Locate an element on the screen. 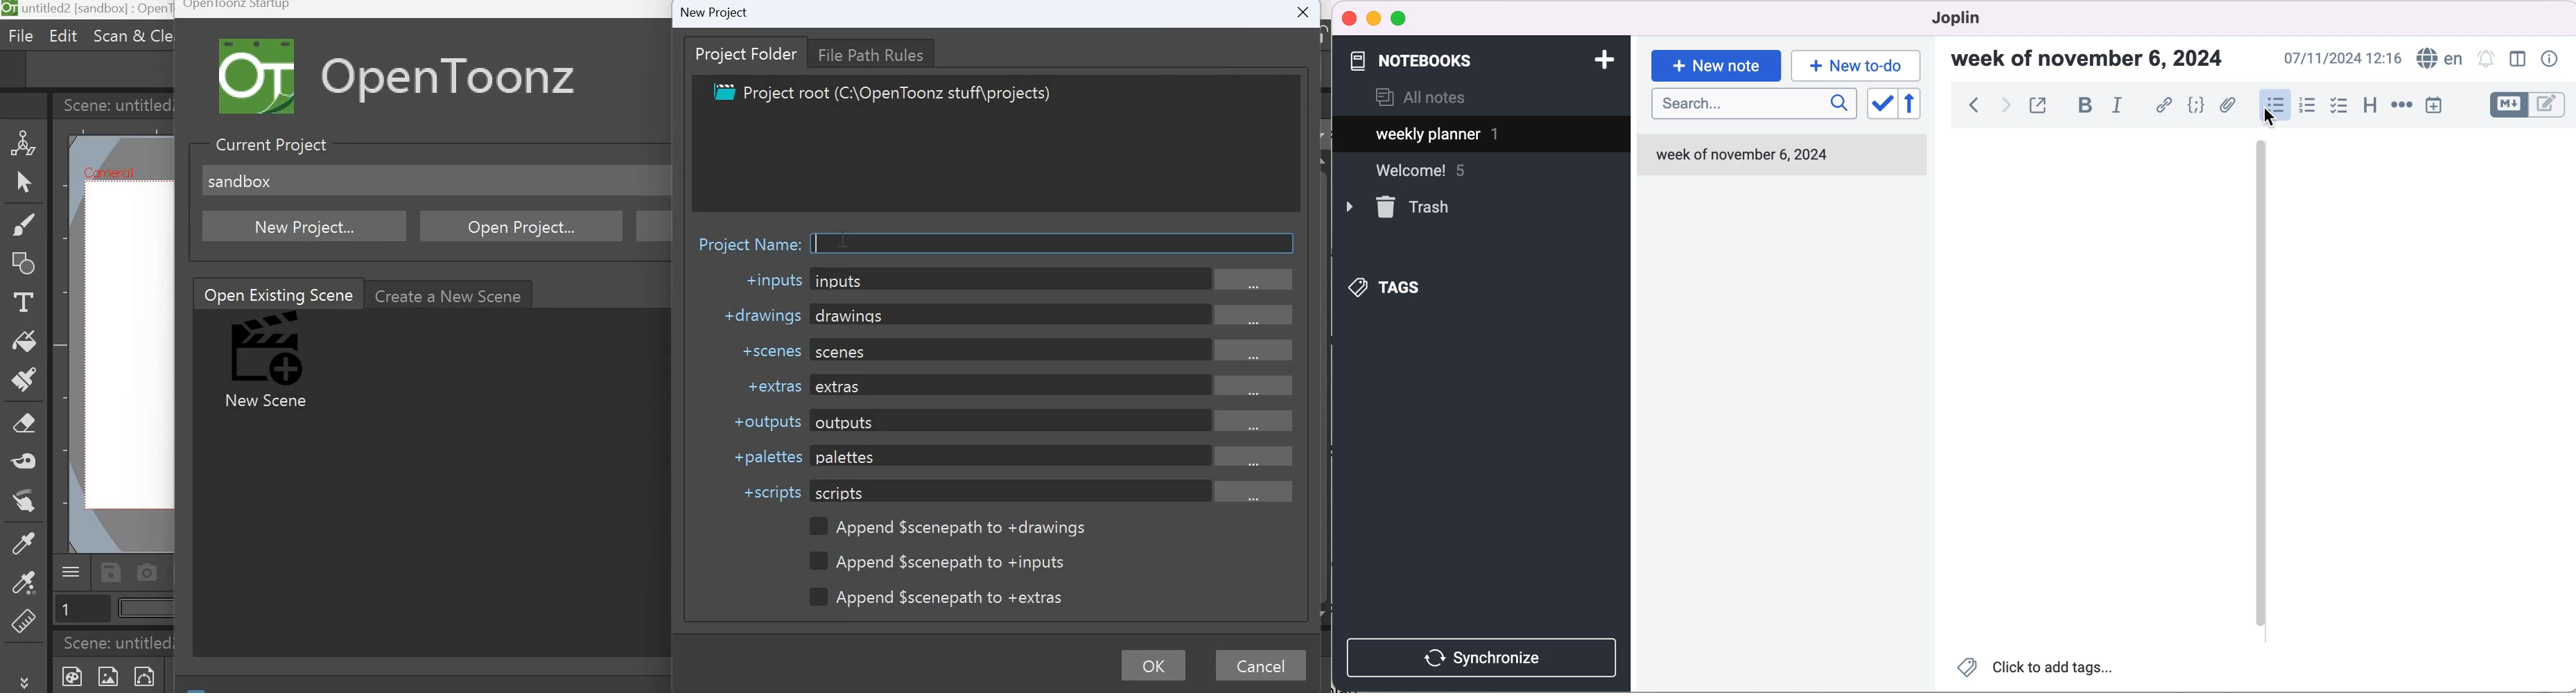  Scene: untitled2 is located at coordinates (114, 104).